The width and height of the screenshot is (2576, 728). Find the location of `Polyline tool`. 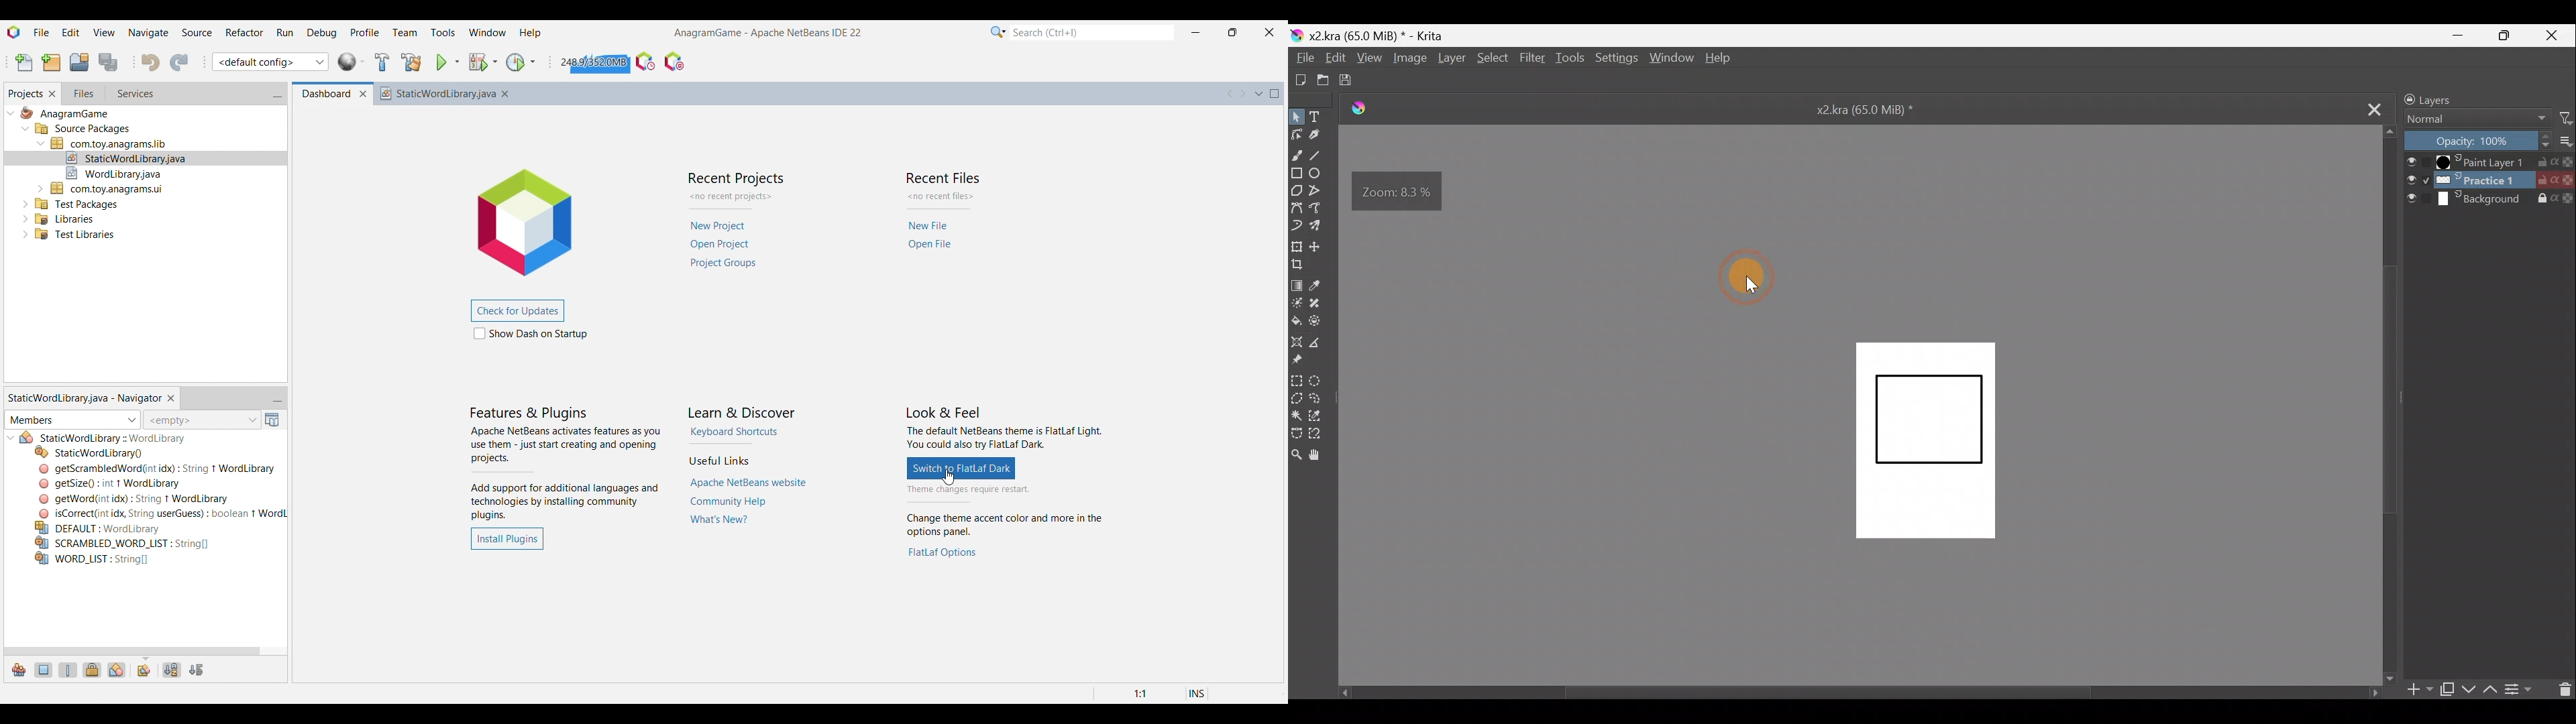

Polyline tool is located at coordinates (1318, 191).